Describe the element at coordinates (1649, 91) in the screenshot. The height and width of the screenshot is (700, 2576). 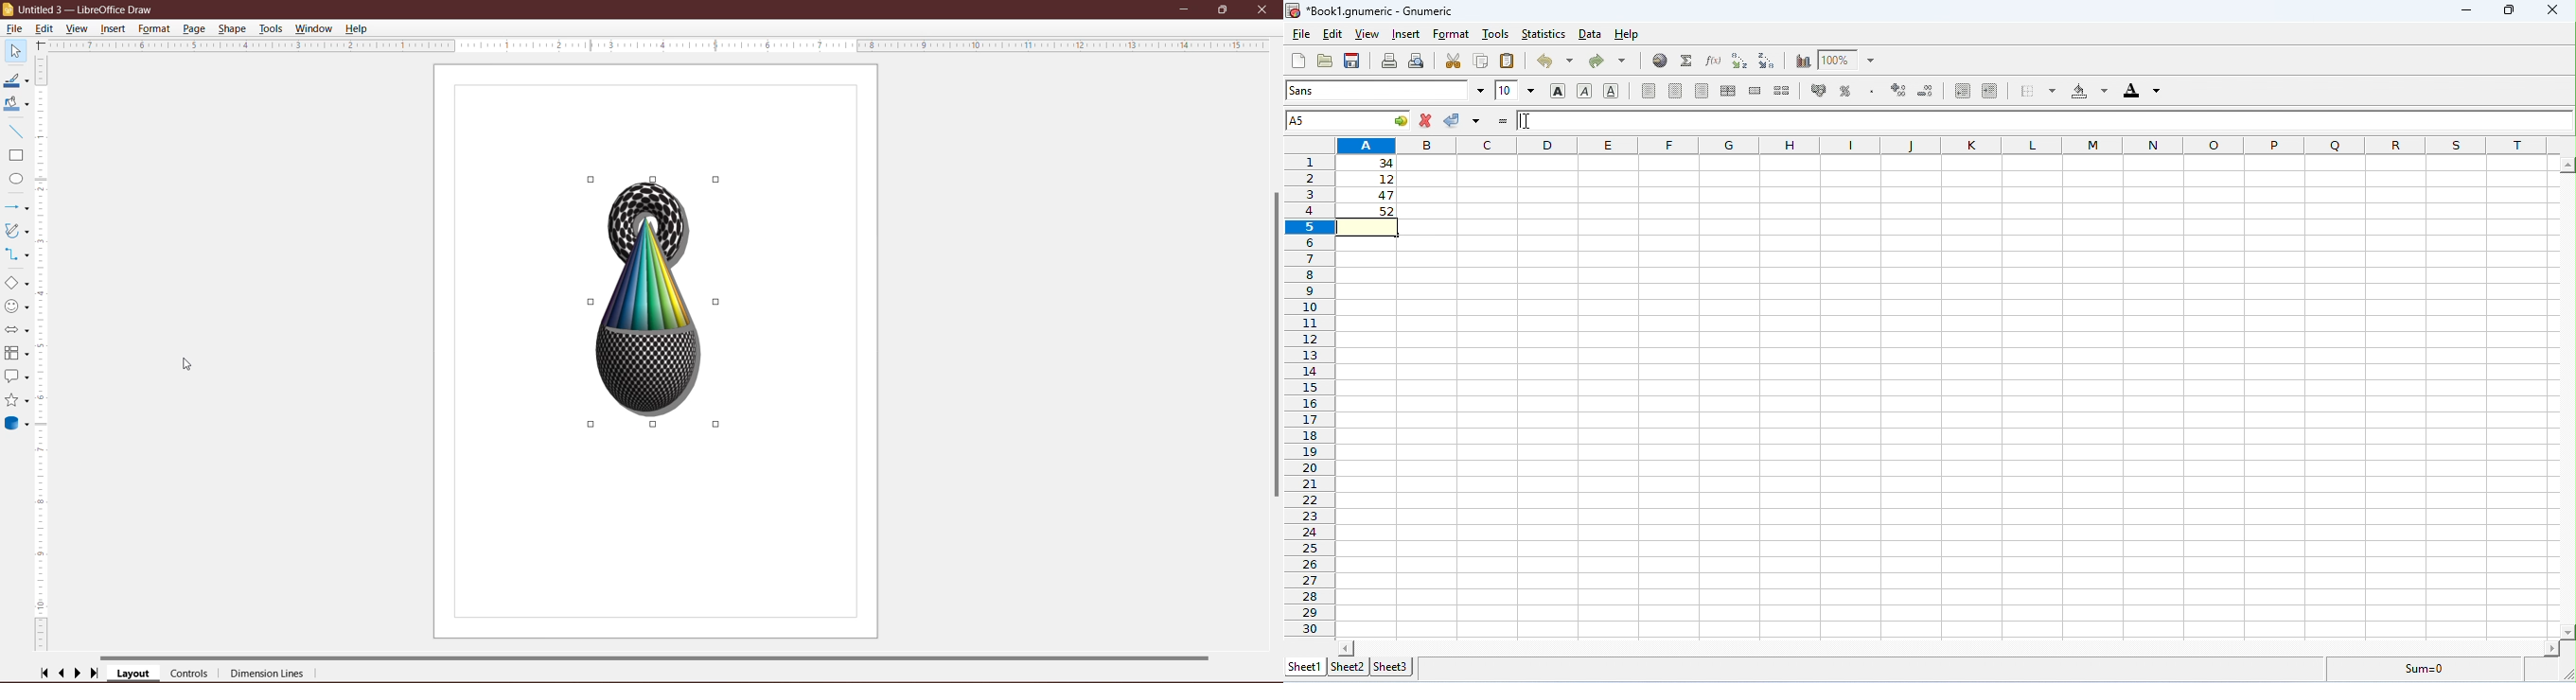
I see `align left` at that location.